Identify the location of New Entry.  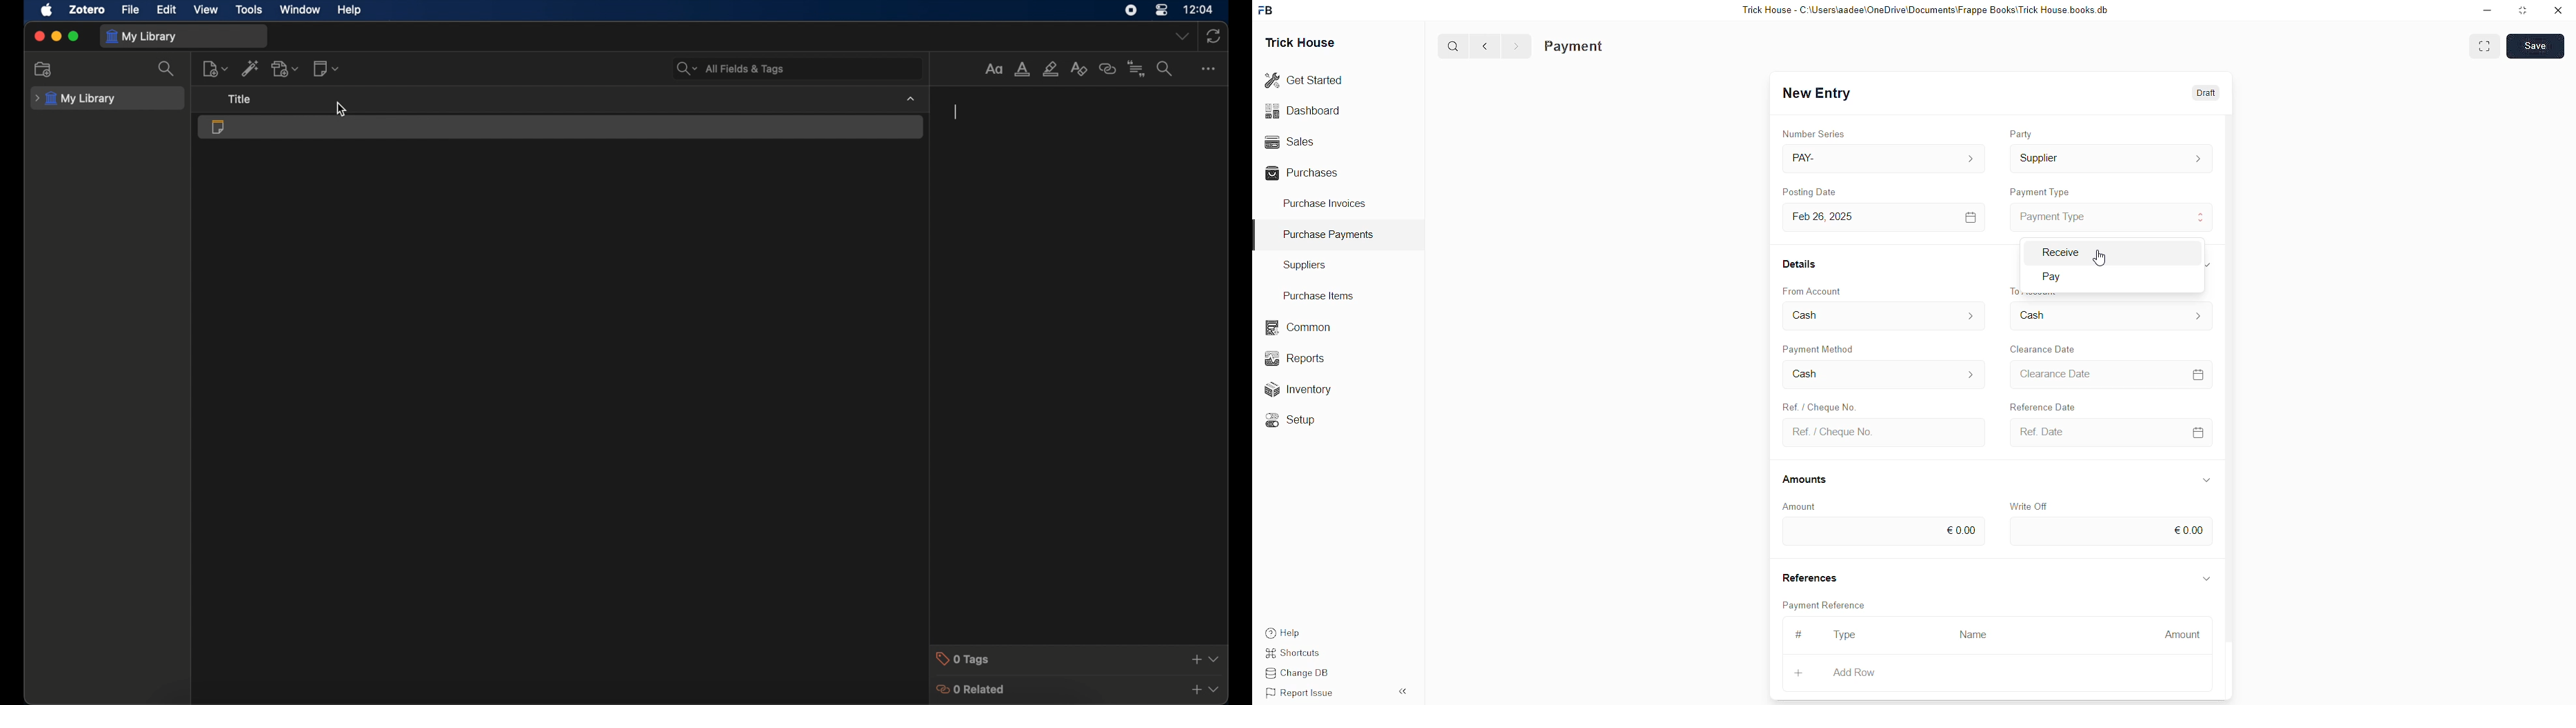
(1817, 95).